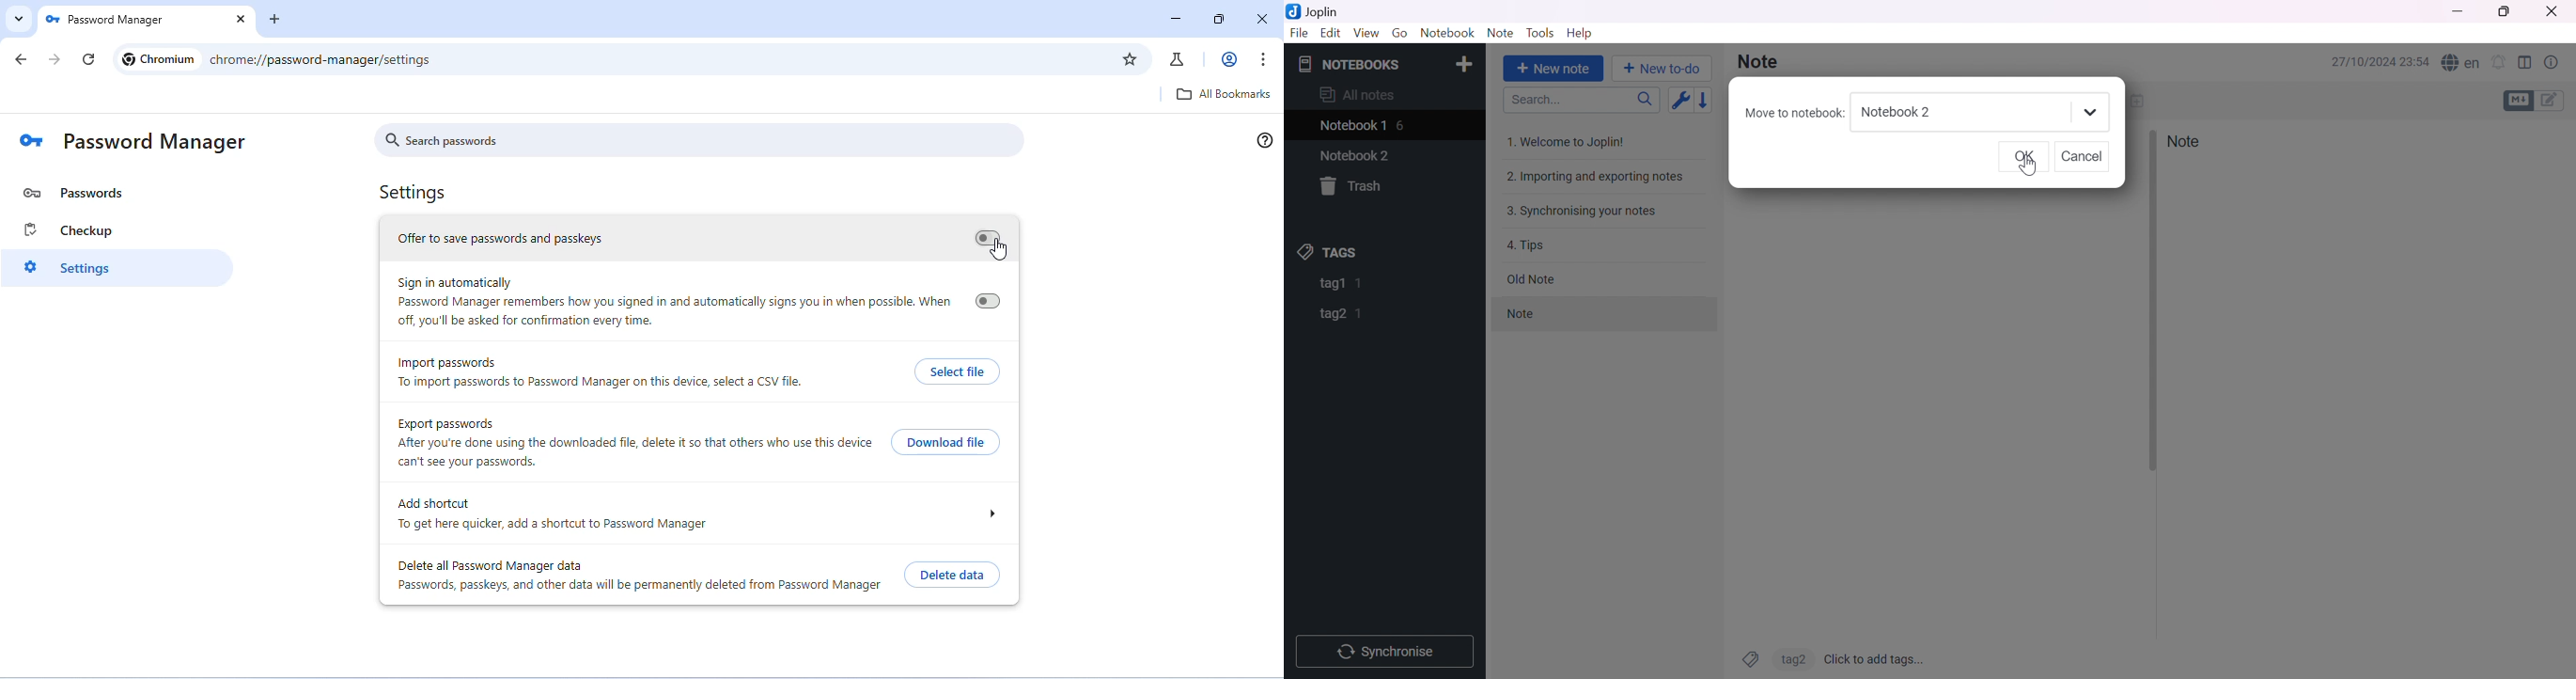  I want to click on Note, so click(2184, 141).